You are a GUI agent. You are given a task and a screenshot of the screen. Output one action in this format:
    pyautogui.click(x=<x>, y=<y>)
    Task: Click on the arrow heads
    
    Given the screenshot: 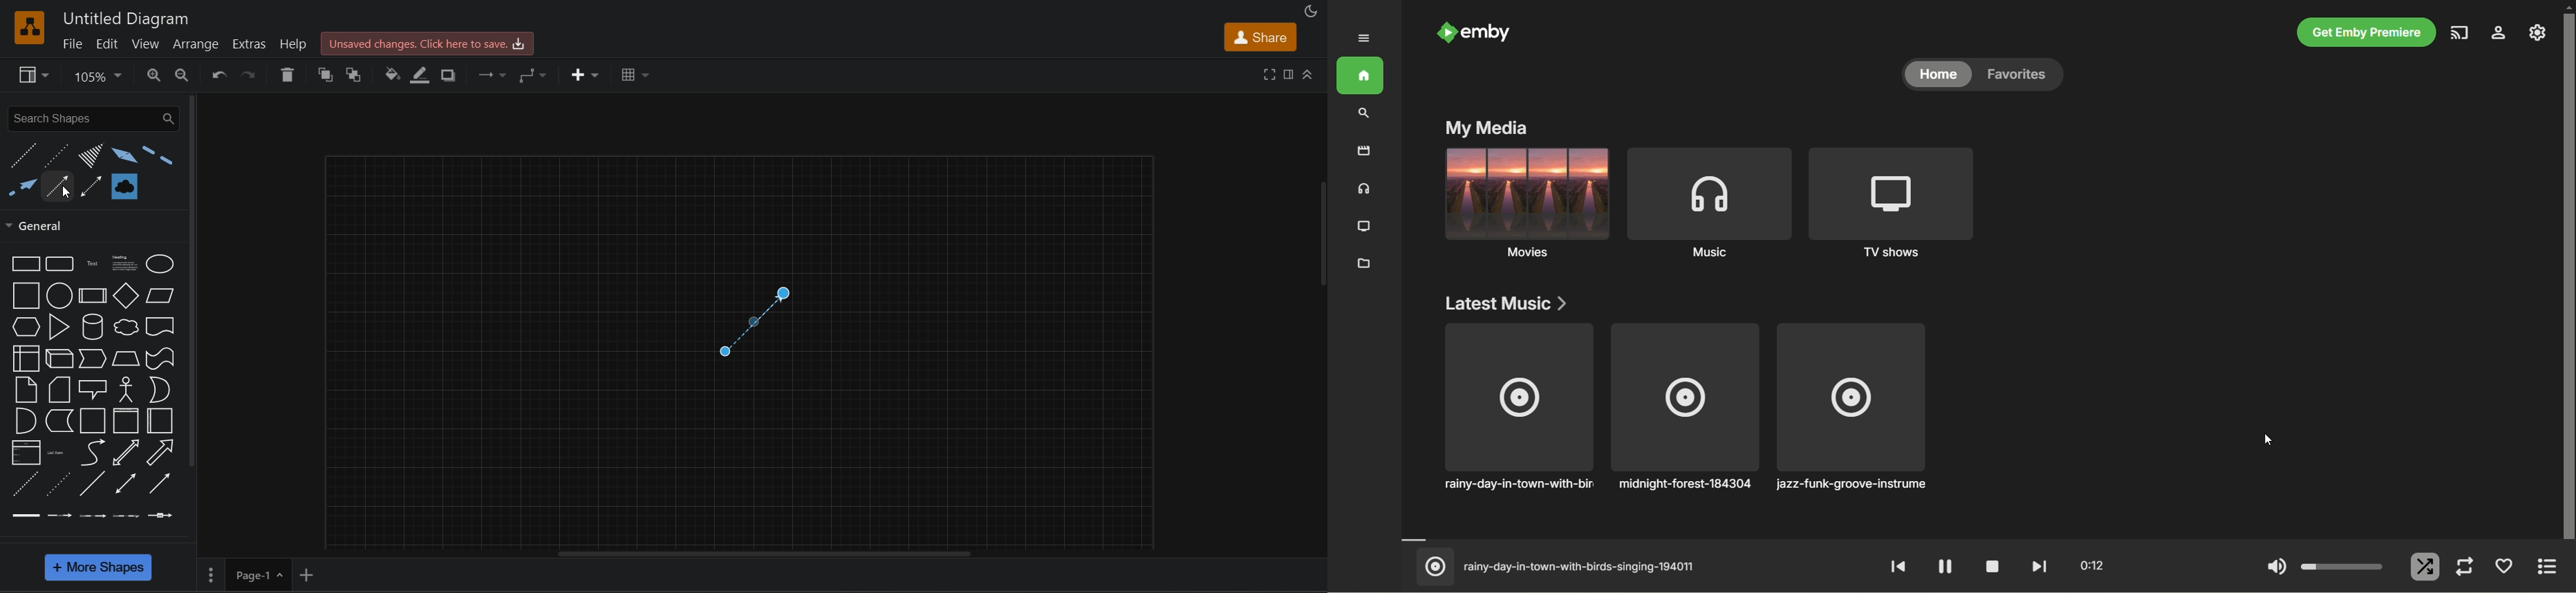 What is the action you would take?
    pyautogui.click(x=121, y=155)
    